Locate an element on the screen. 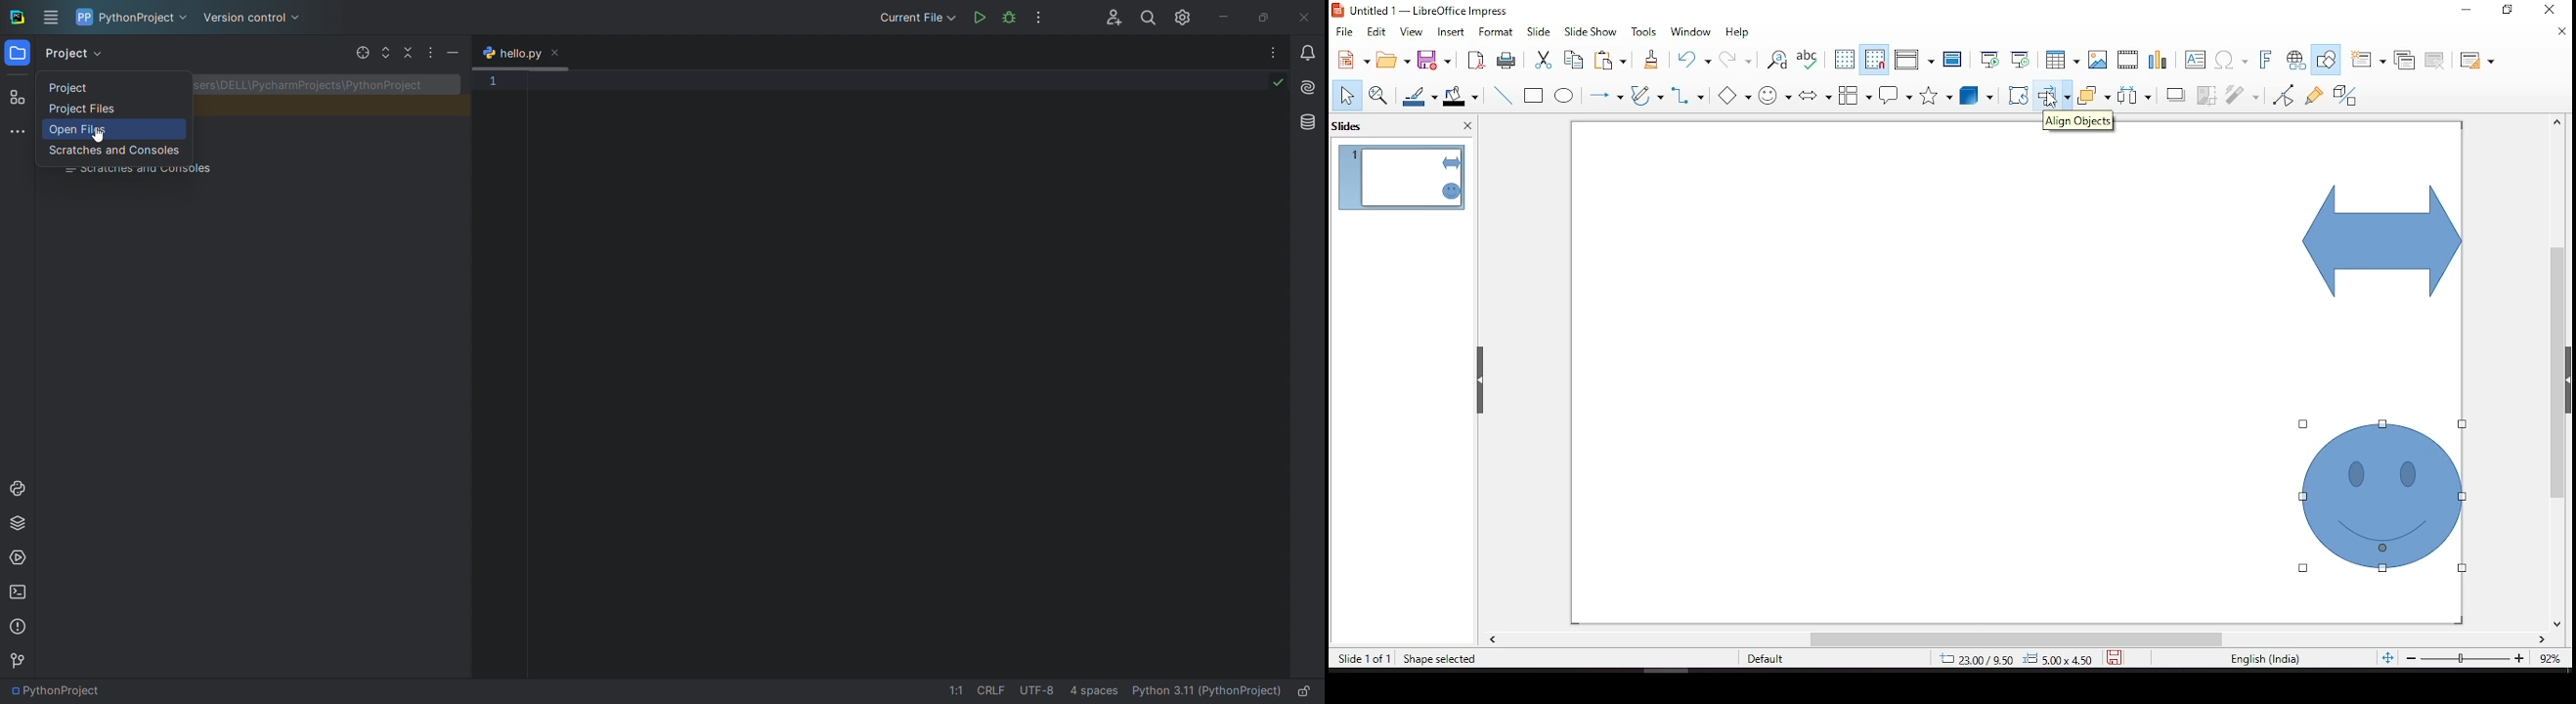 The height and width of the screenshot is (728, 2576). default is located at coordinates (1771, 658).